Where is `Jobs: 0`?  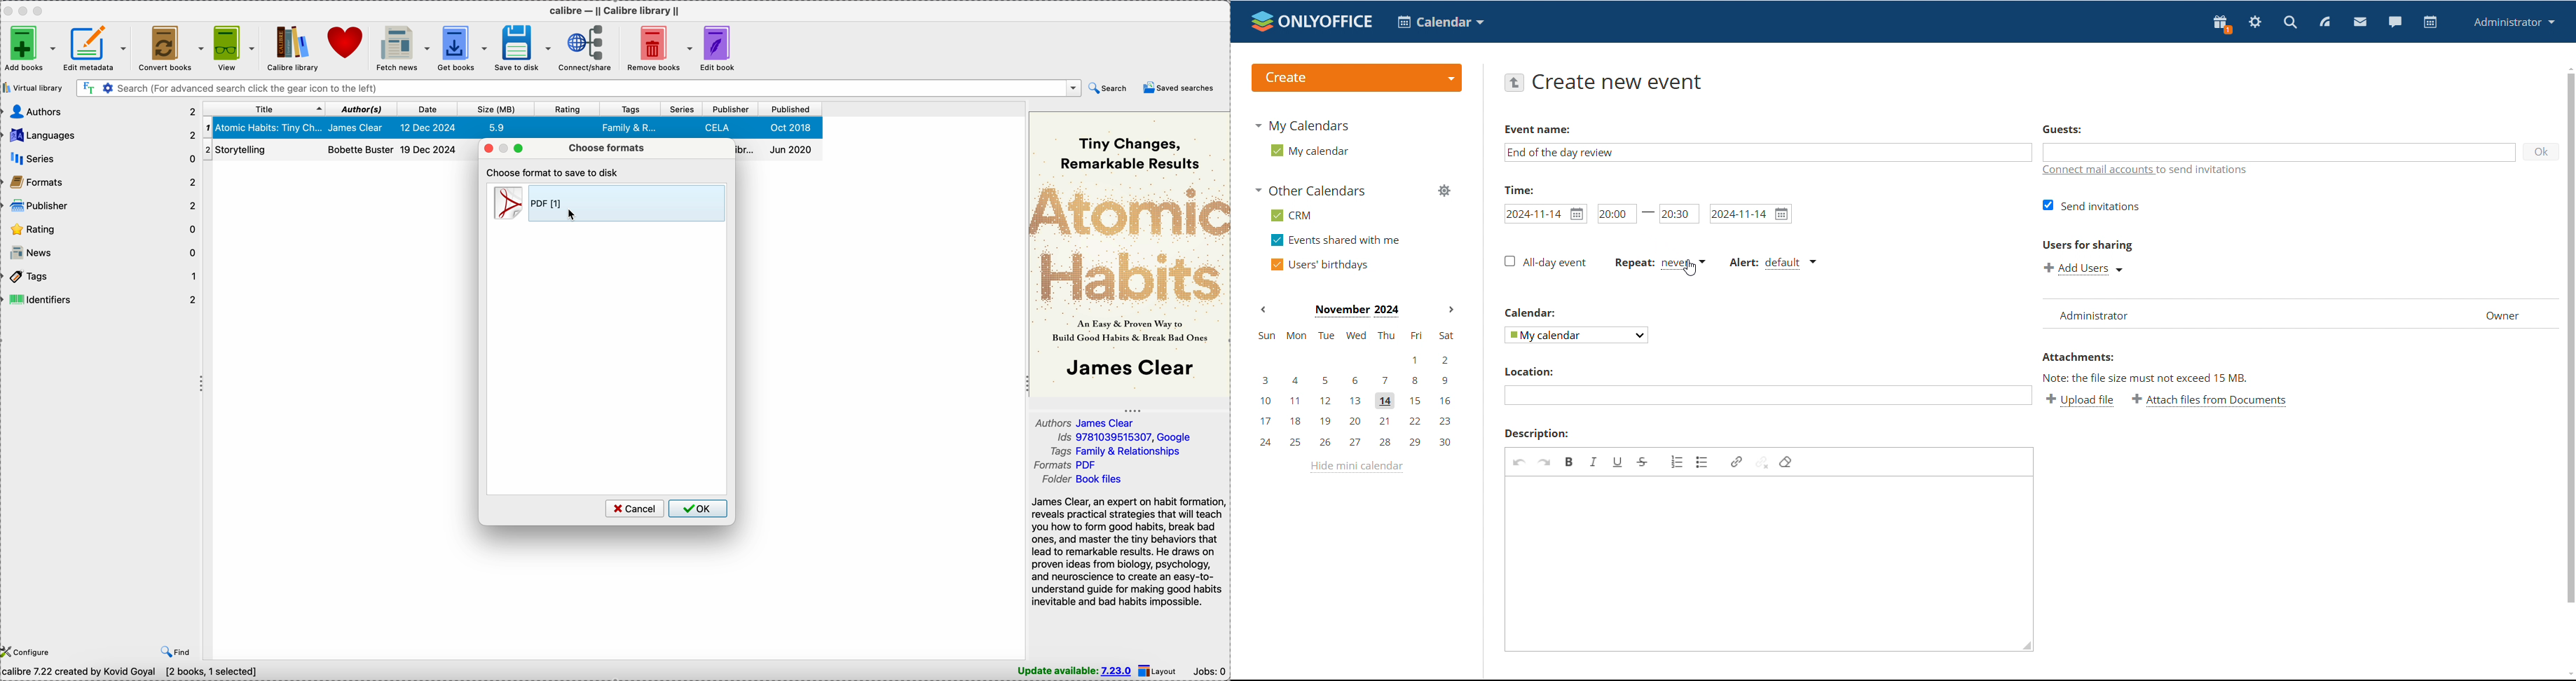
Jobs: 0 is located at coordinates (1209, 670).